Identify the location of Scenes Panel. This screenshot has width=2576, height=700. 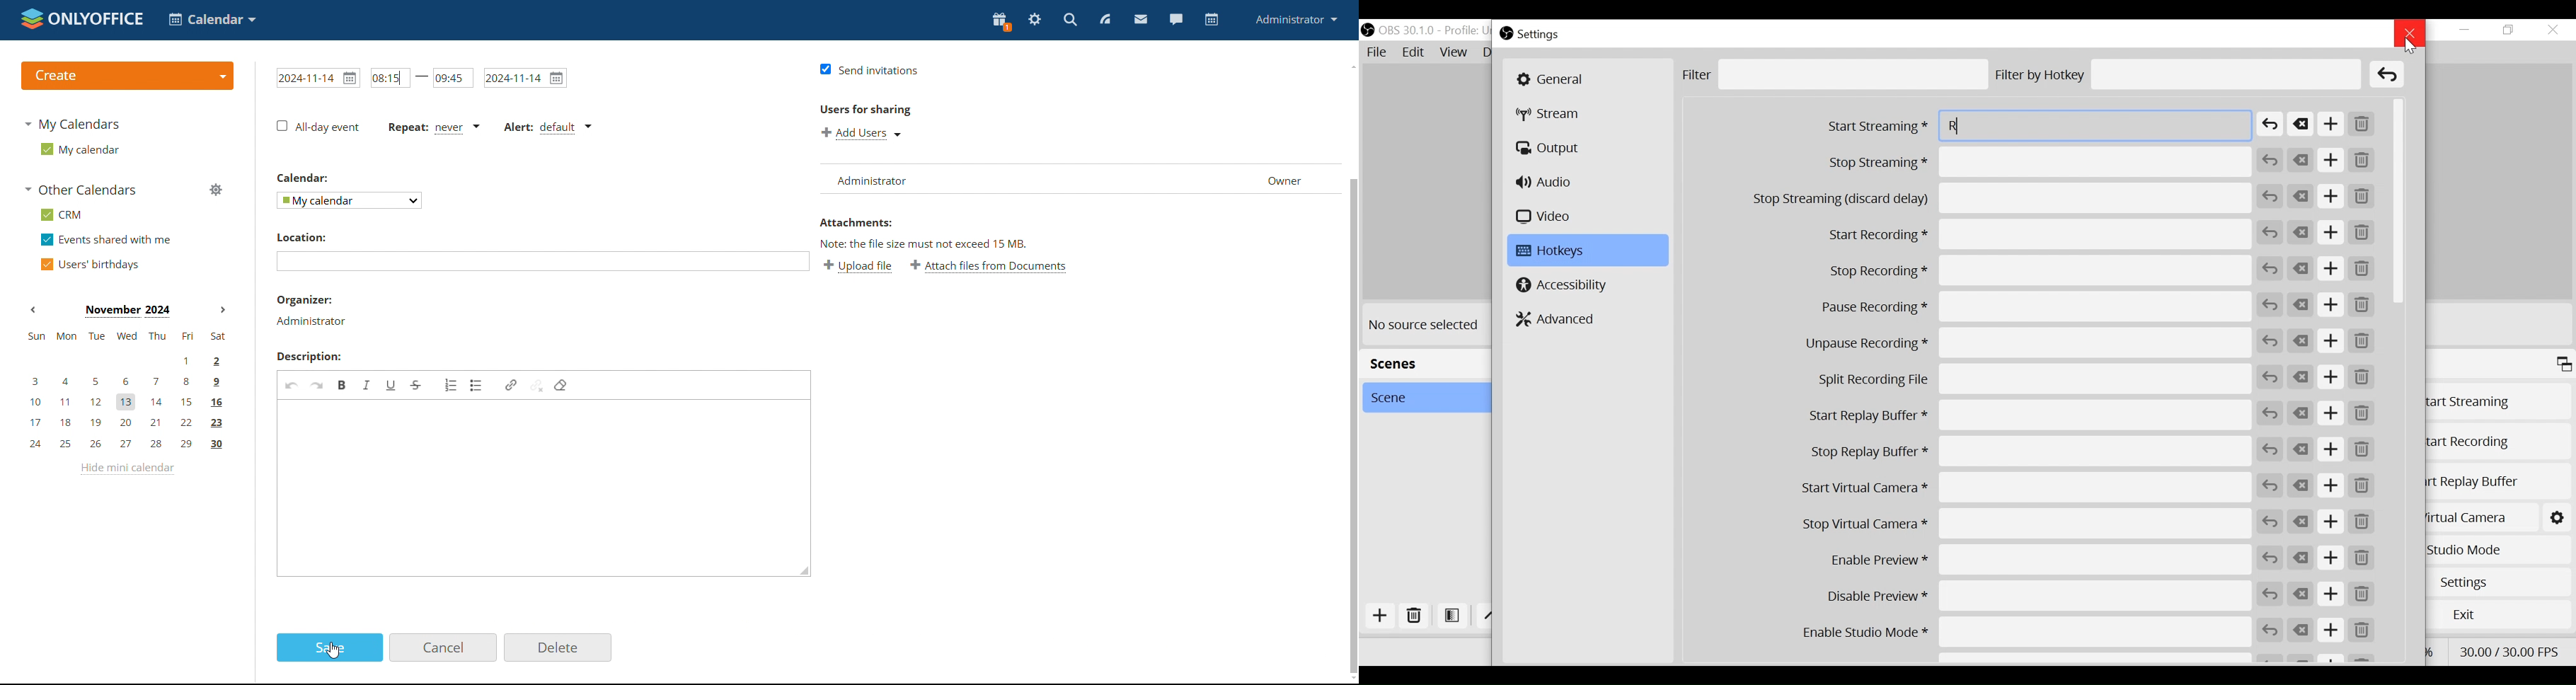
(1421, 362).